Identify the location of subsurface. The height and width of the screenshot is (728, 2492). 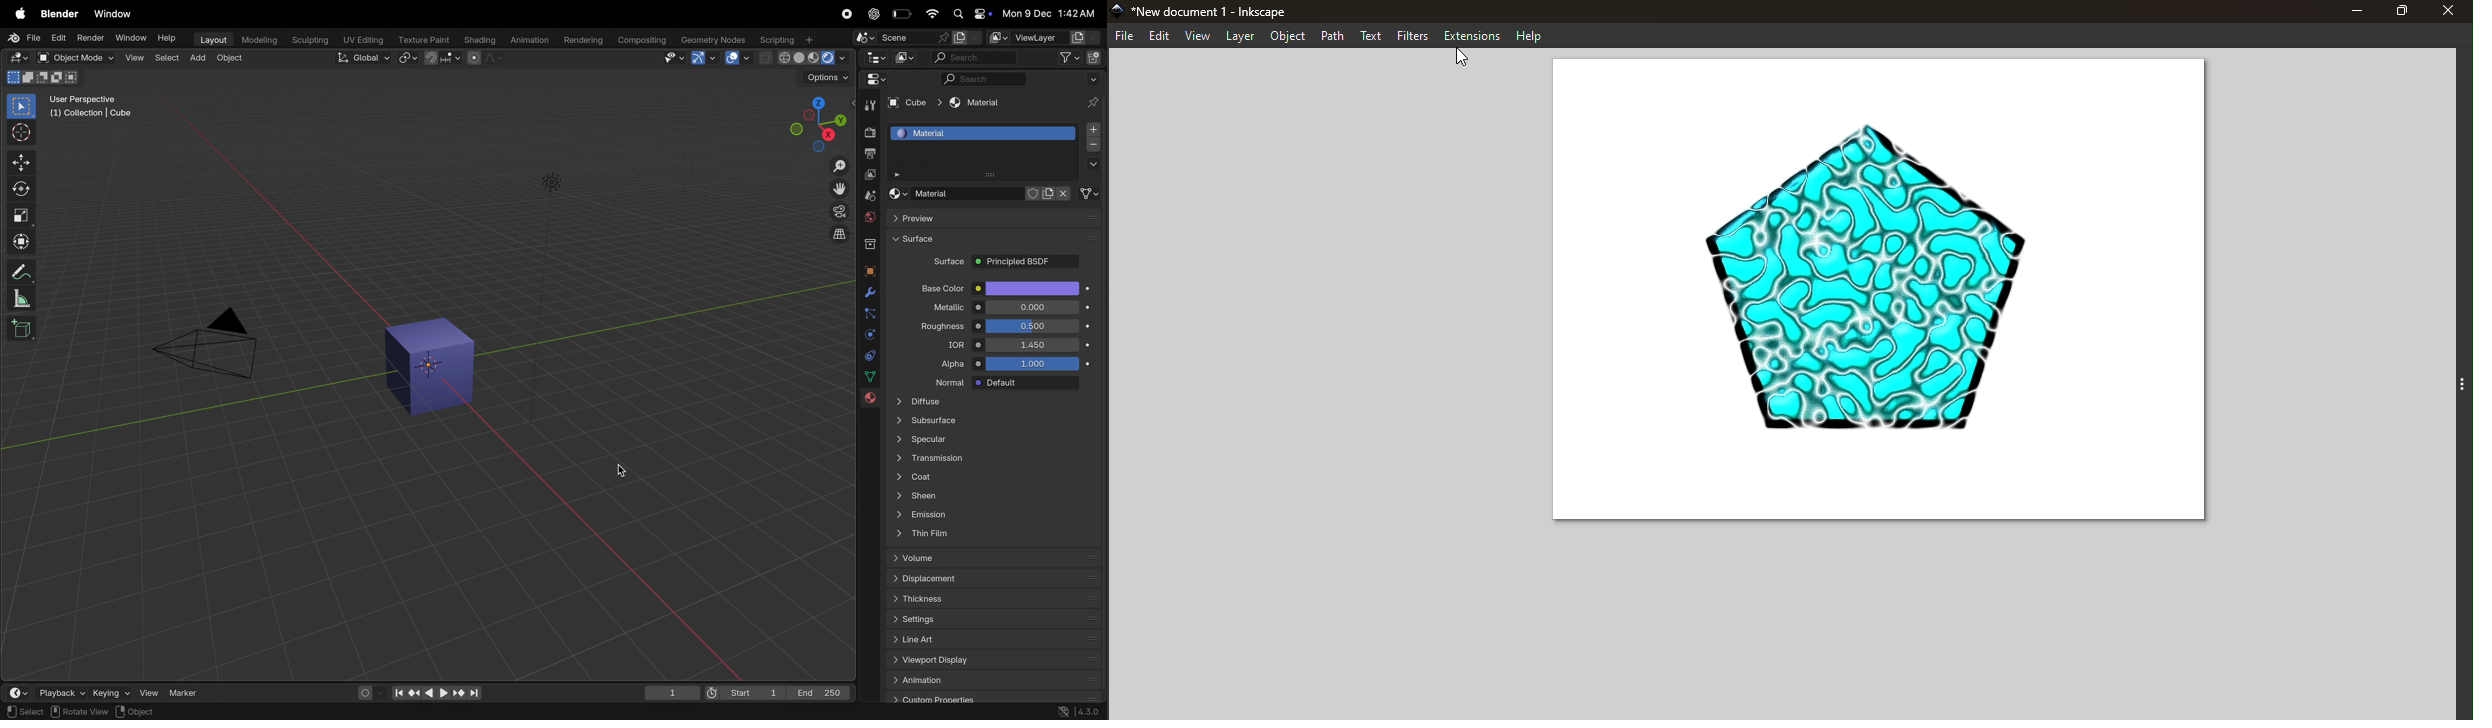
(988, 422).